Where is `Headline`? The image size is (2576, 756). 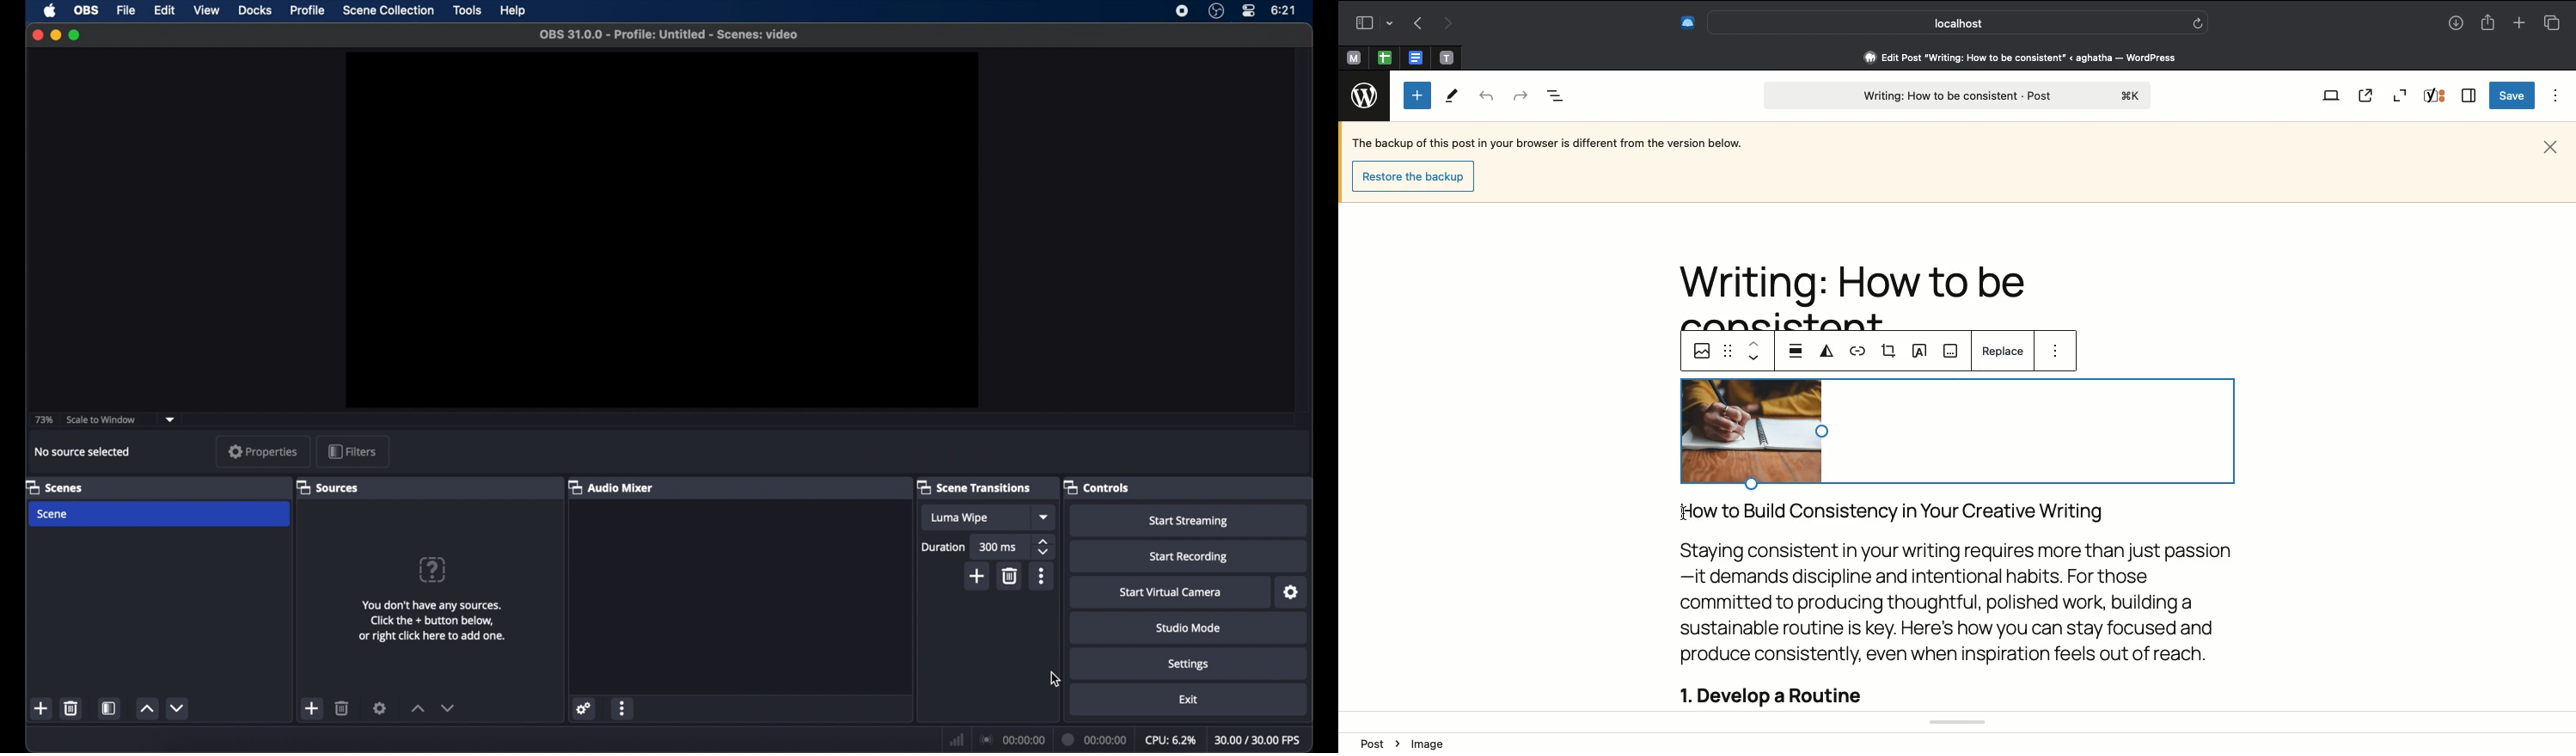
Headline is located at coordinates (1862, 294).